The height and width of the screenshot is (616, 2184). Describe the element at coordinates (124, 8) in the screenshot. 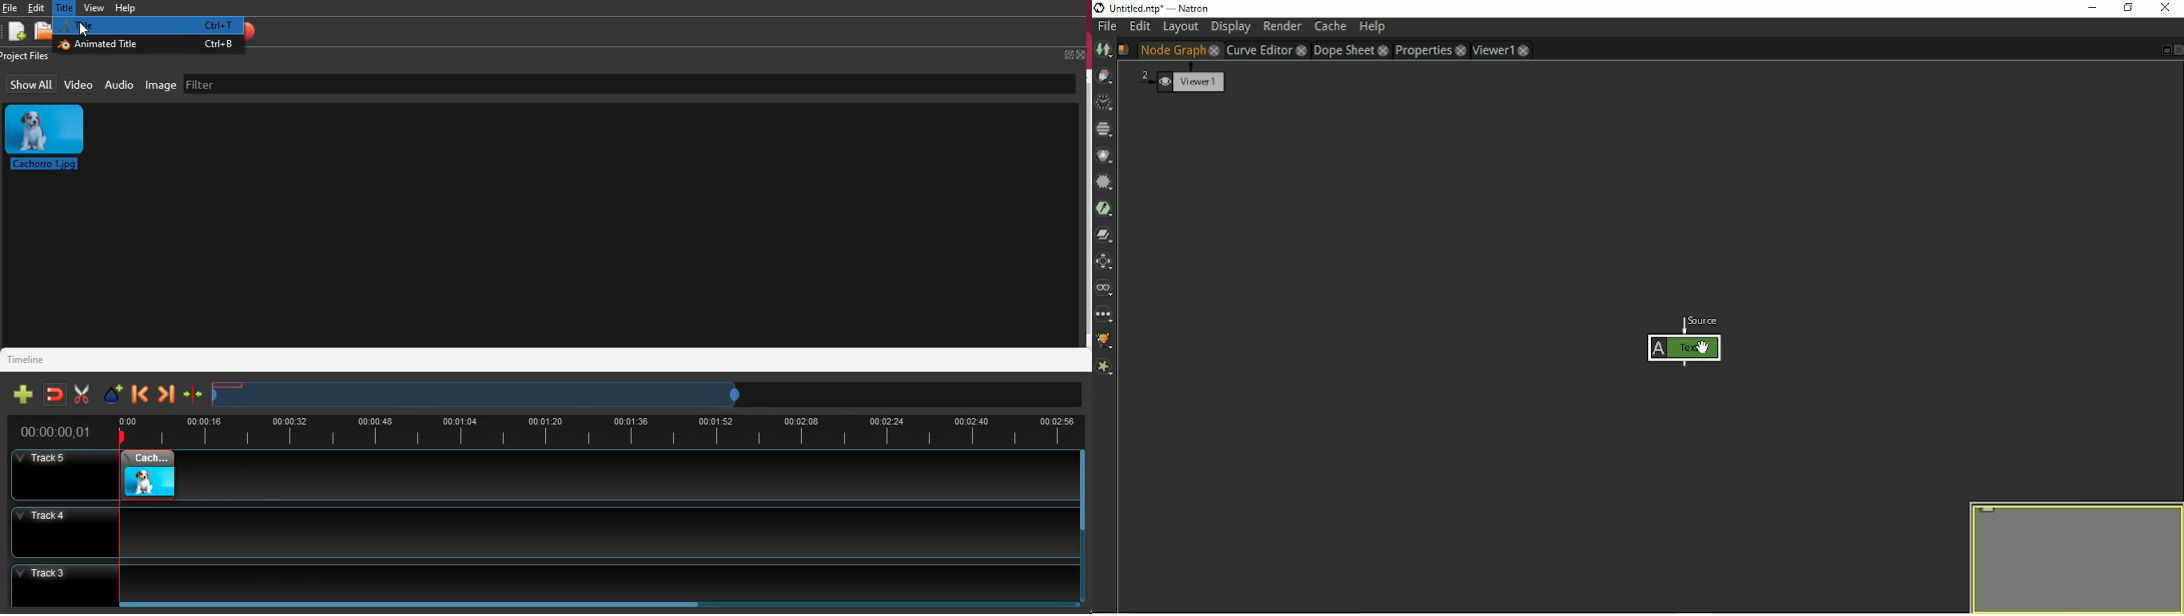

I see `help` at that location.